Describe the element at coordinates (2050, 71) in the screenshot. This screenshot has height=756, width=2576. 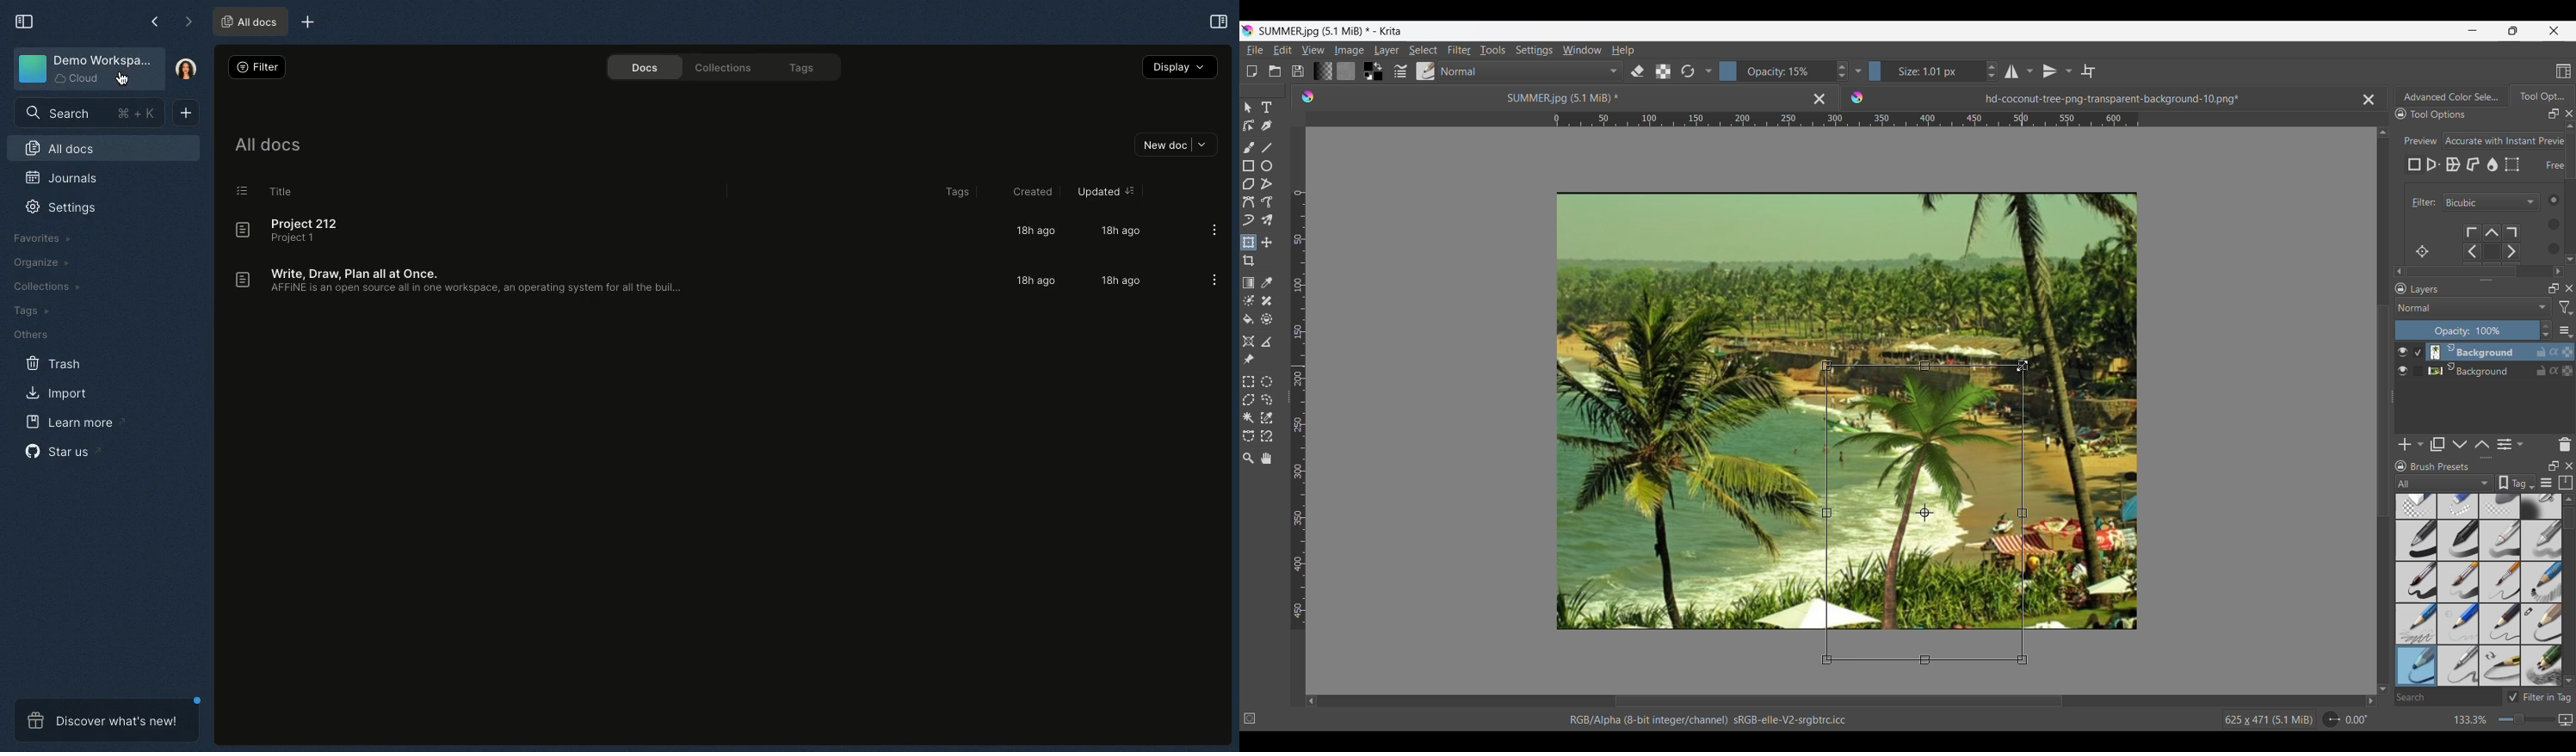
I see `Vertical flip options` at that location.